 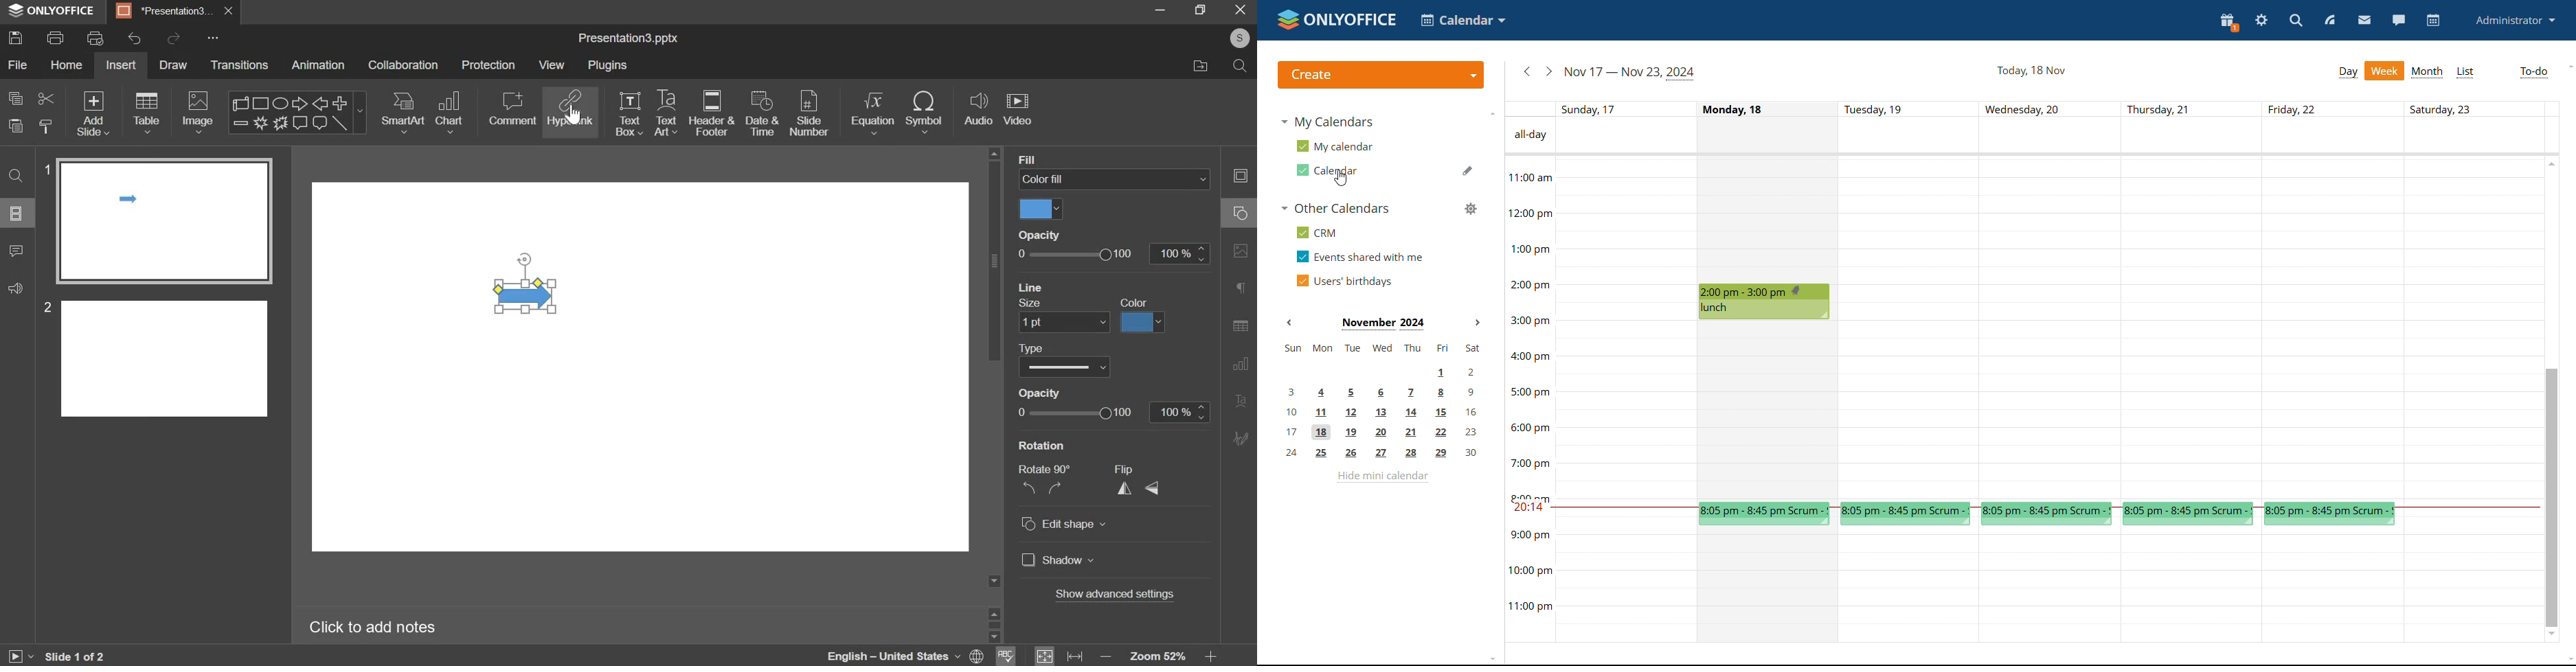 I want to click on Scroll up, so click(x=994, y=153).